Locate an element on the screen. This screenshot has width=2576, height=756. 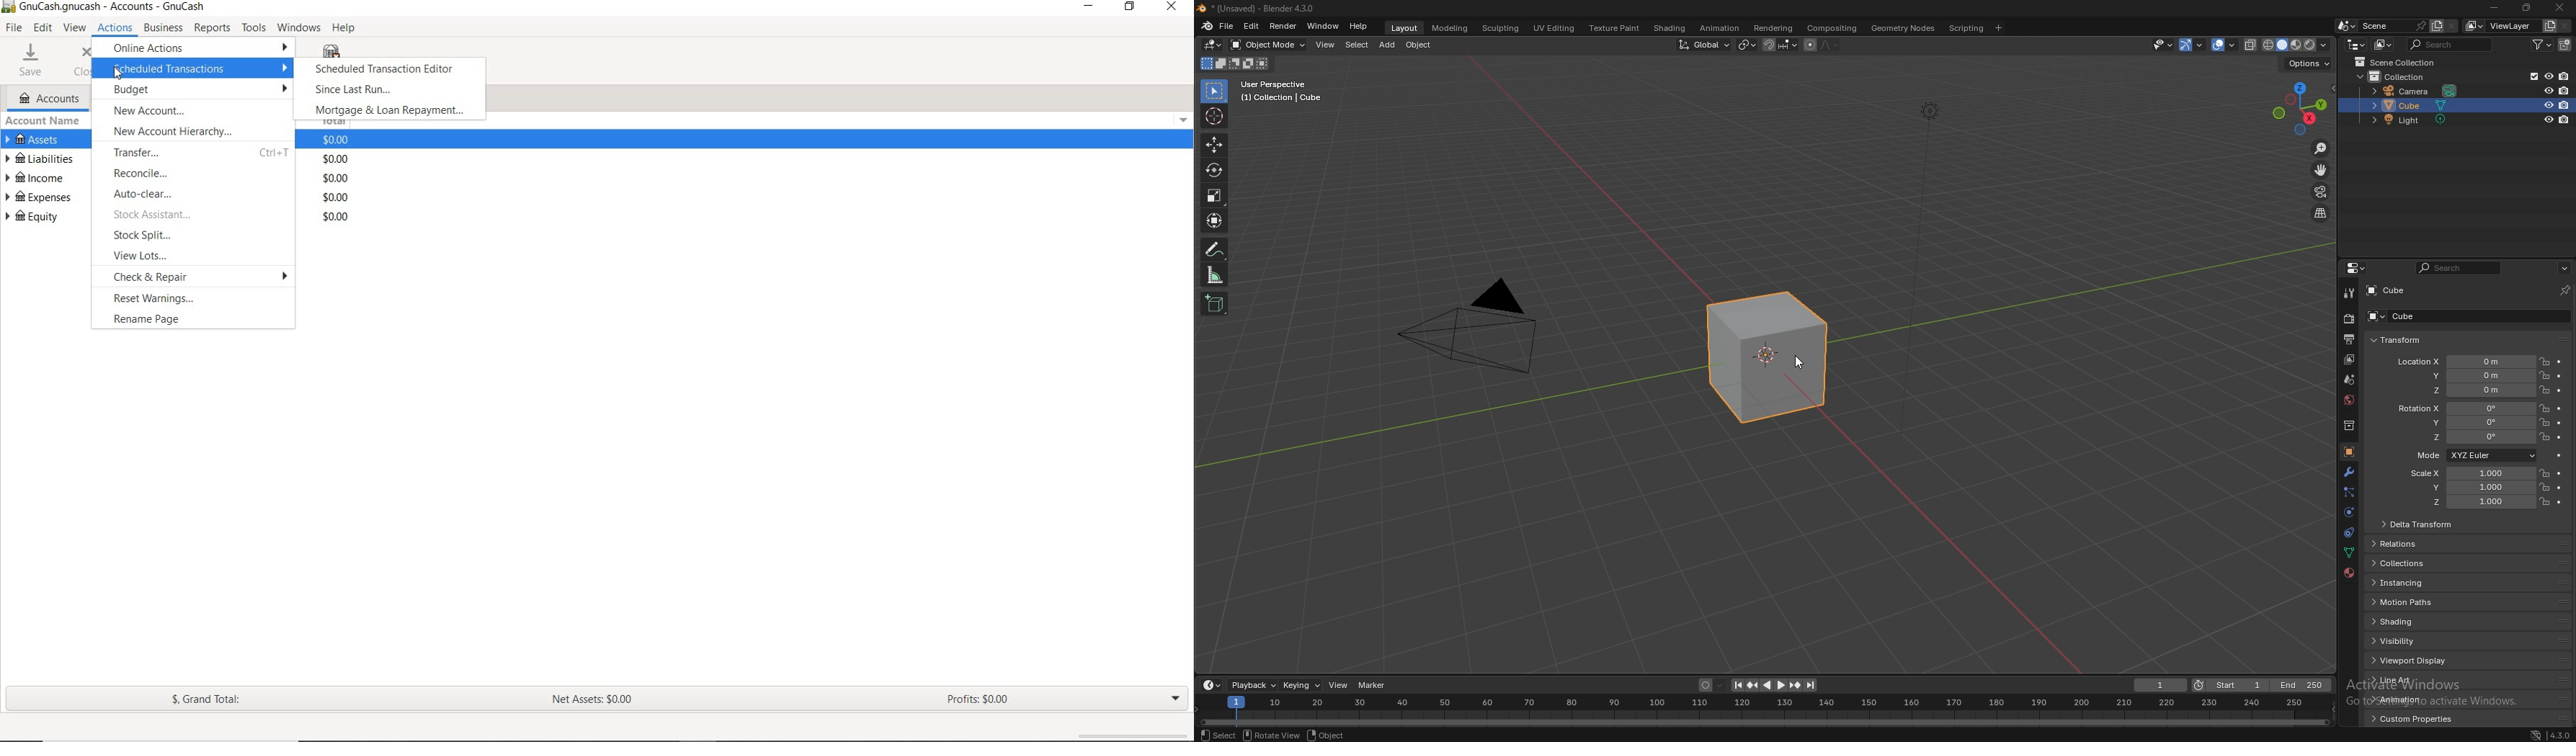
EXPAND is located at coordinates (1177, 699).